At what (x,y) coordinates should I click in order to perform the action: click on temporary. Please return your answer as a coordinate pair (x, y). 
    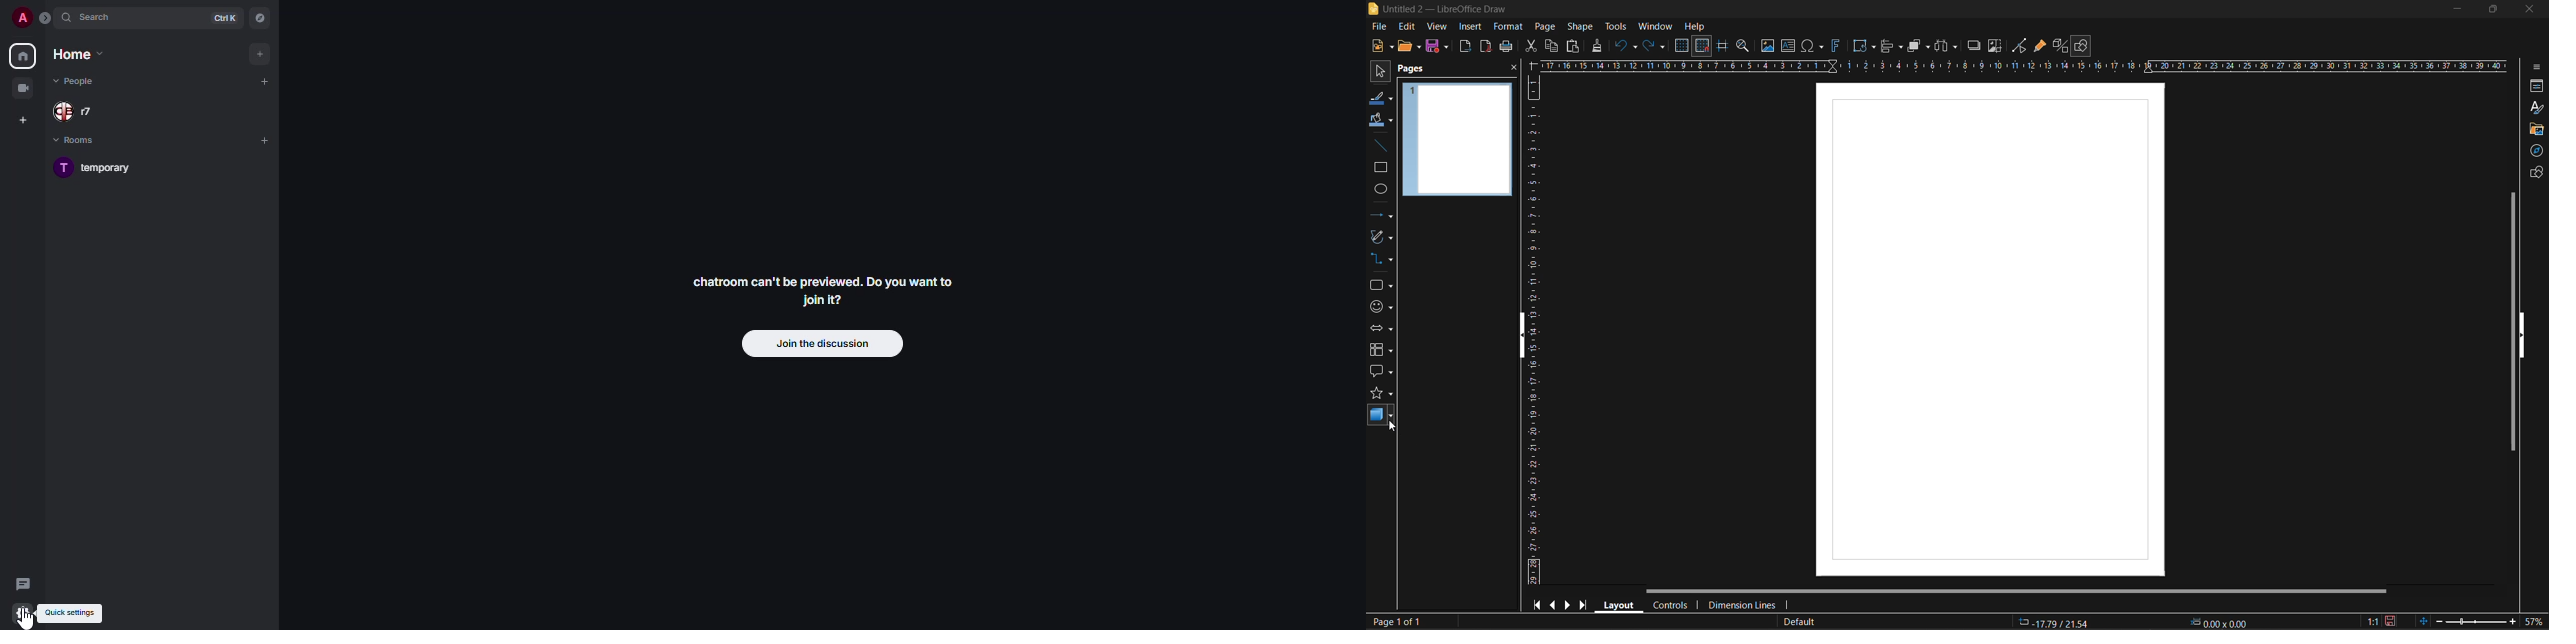
    Looking at the image, I should click on (104, 170).